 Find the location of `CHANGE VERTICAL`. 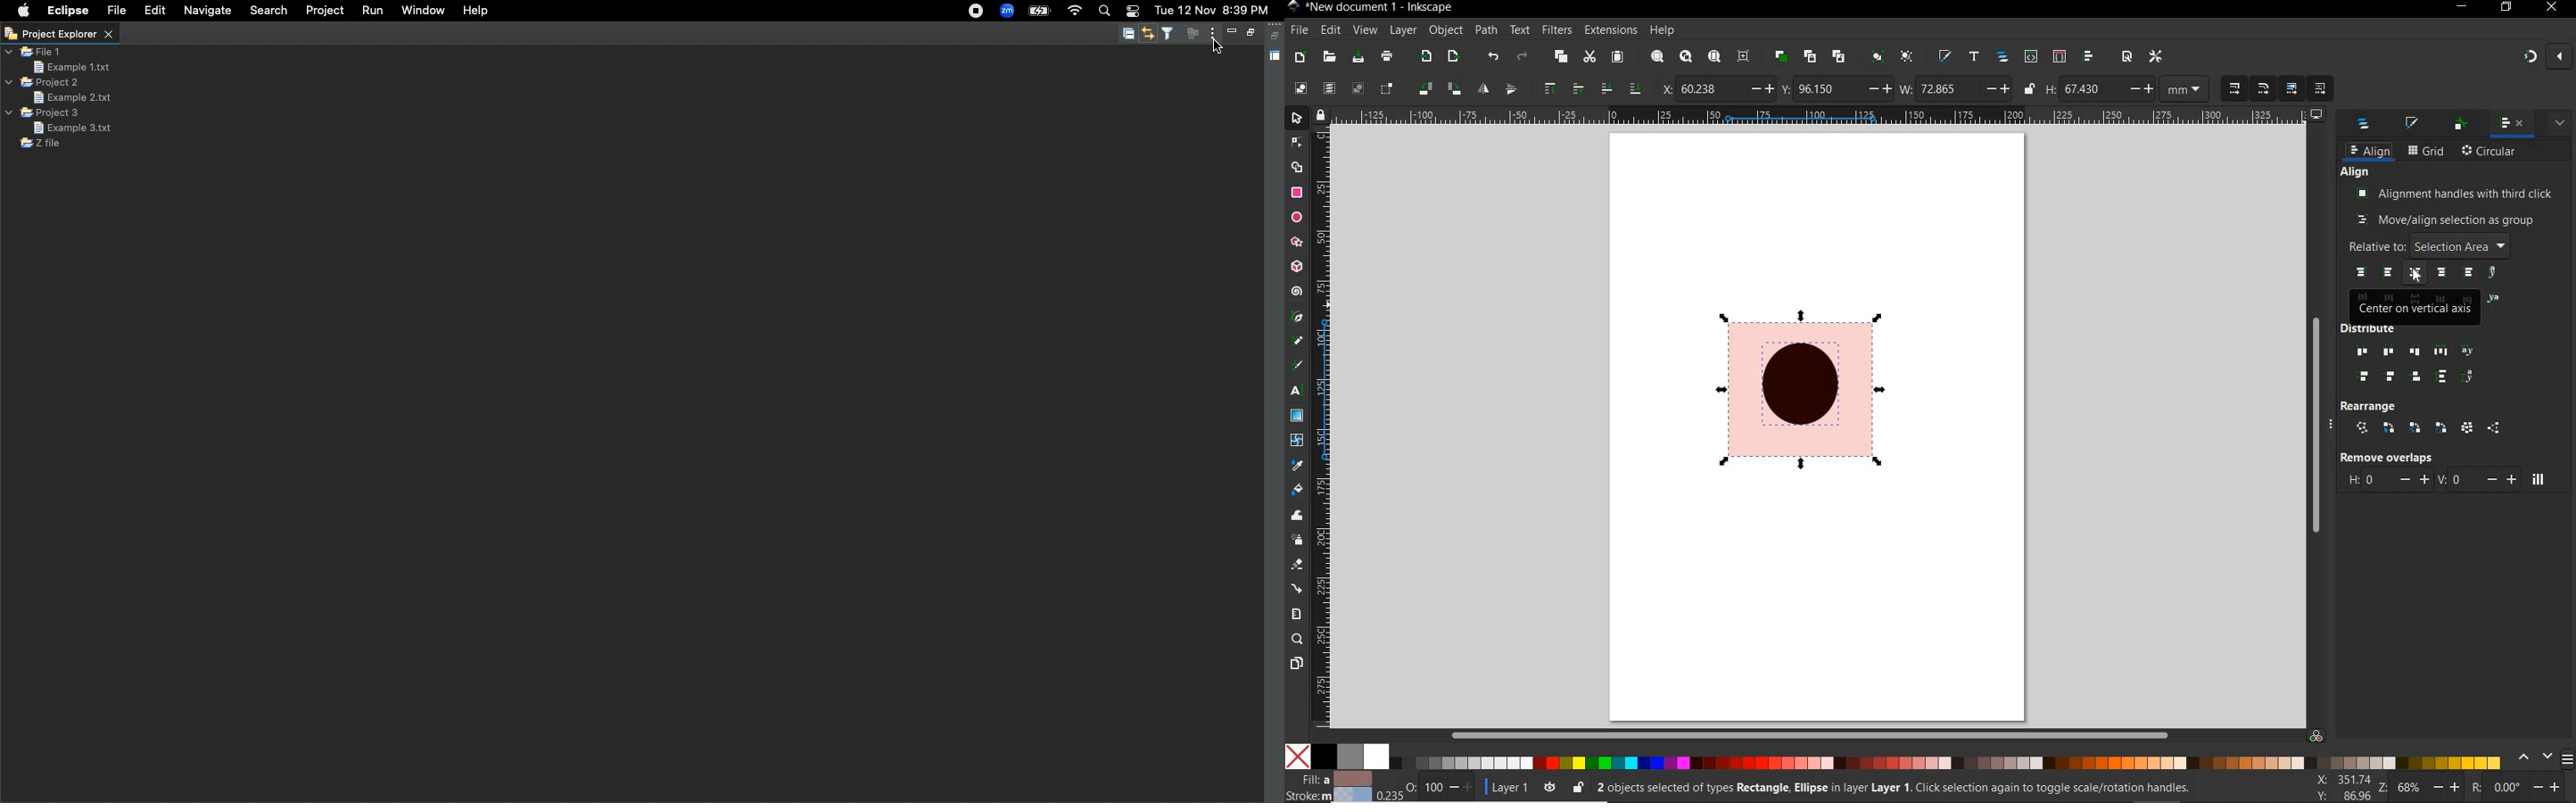

CHANGE VERTICAL is located at coordinates (2477, 478).